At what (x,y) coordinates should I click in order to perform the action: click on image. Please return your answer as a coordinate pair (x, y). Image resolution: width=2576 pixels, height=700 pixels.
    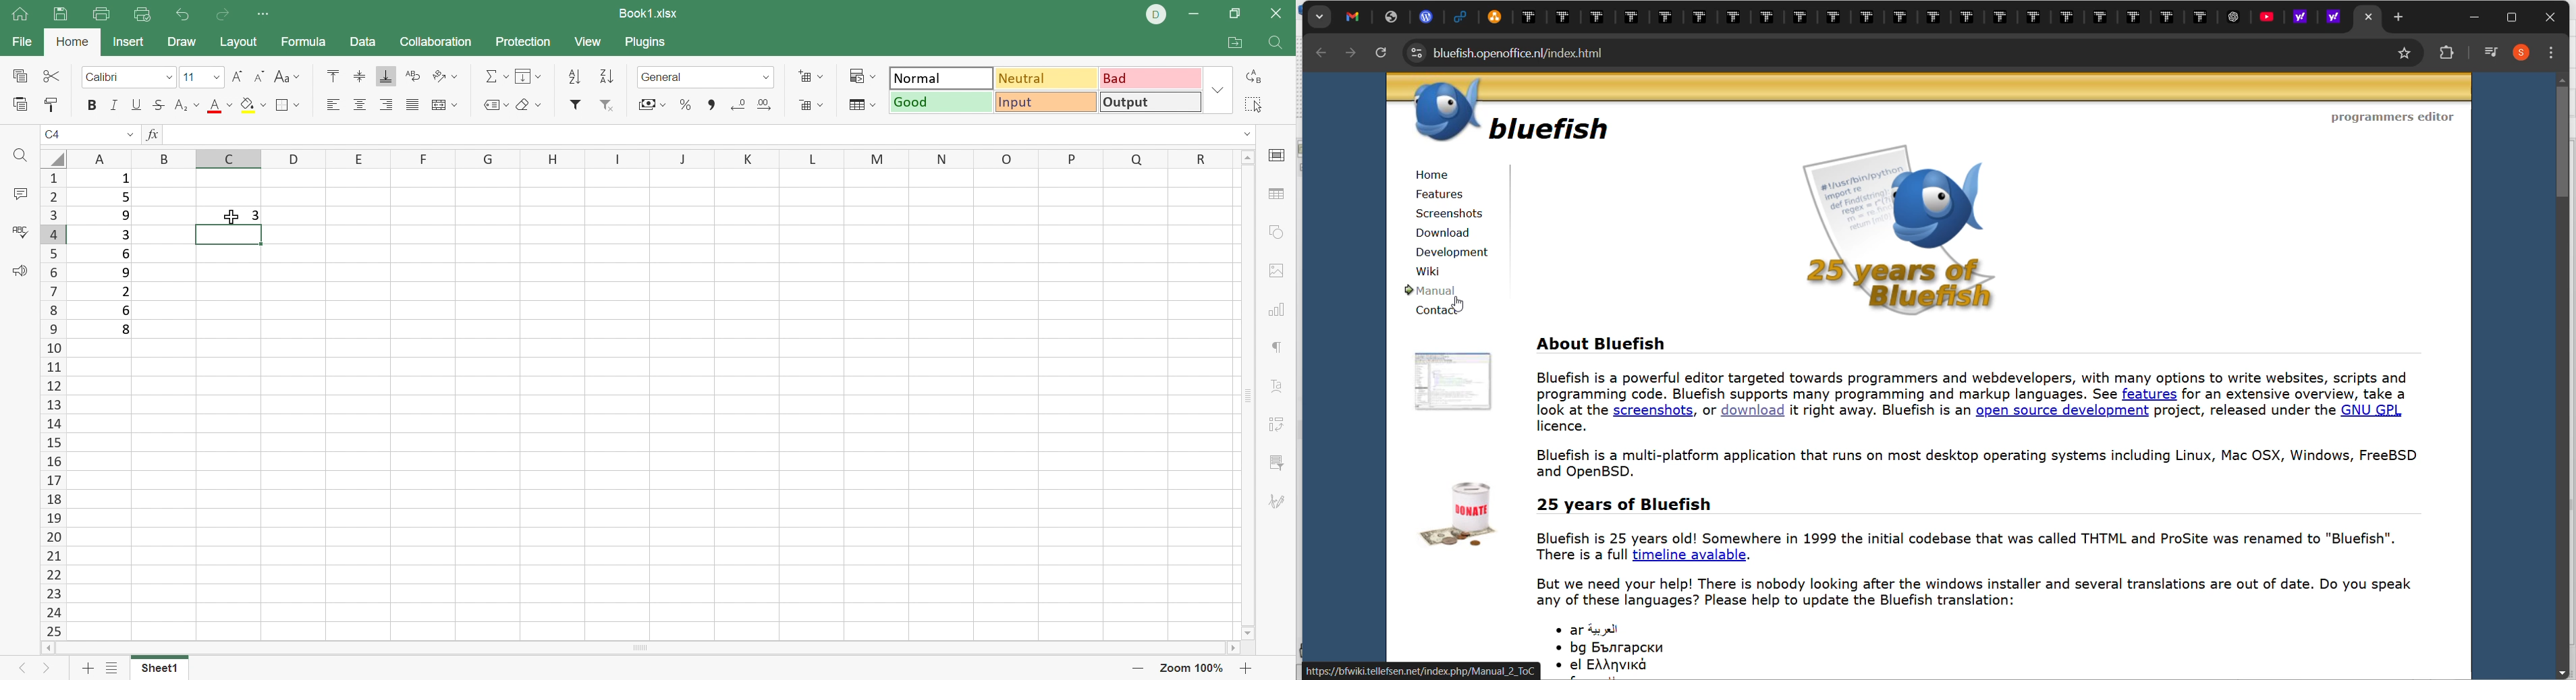
    Looking at the image, I should click on (1450, 513).